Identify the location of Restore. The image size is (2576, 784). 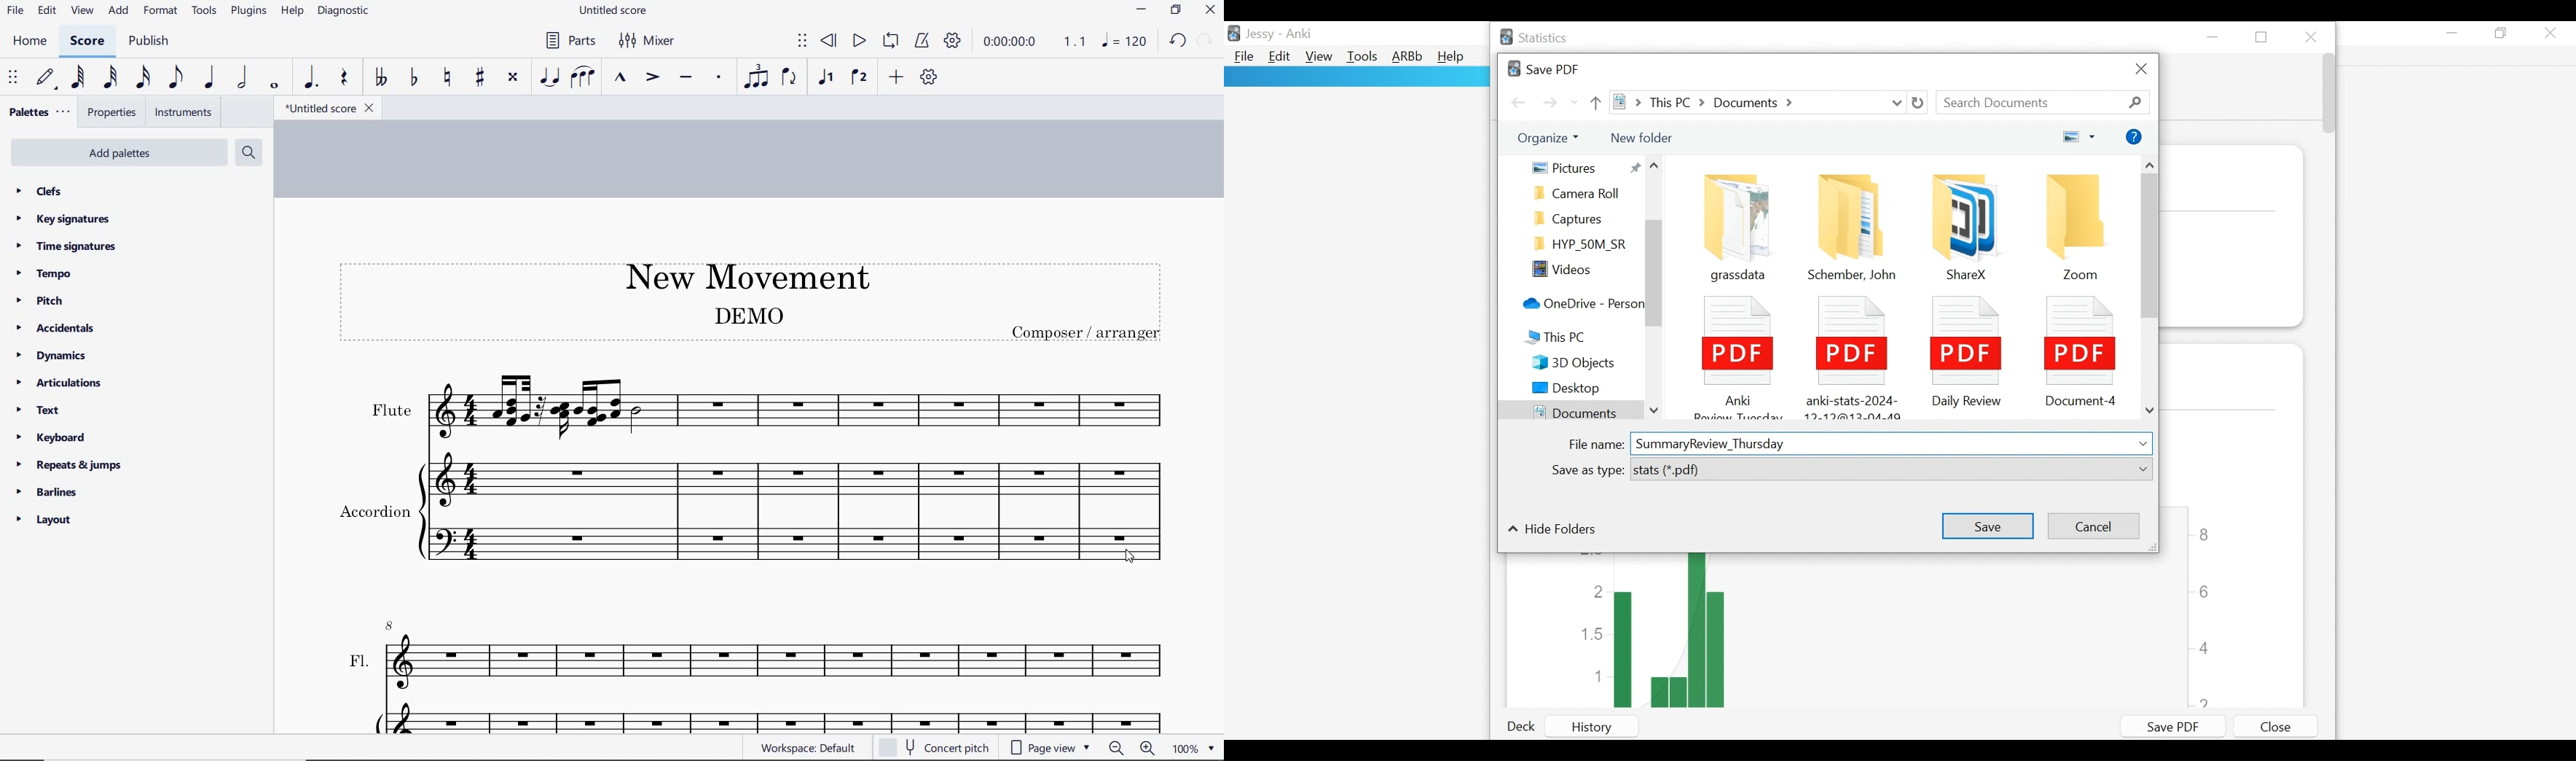
(2503, 34).